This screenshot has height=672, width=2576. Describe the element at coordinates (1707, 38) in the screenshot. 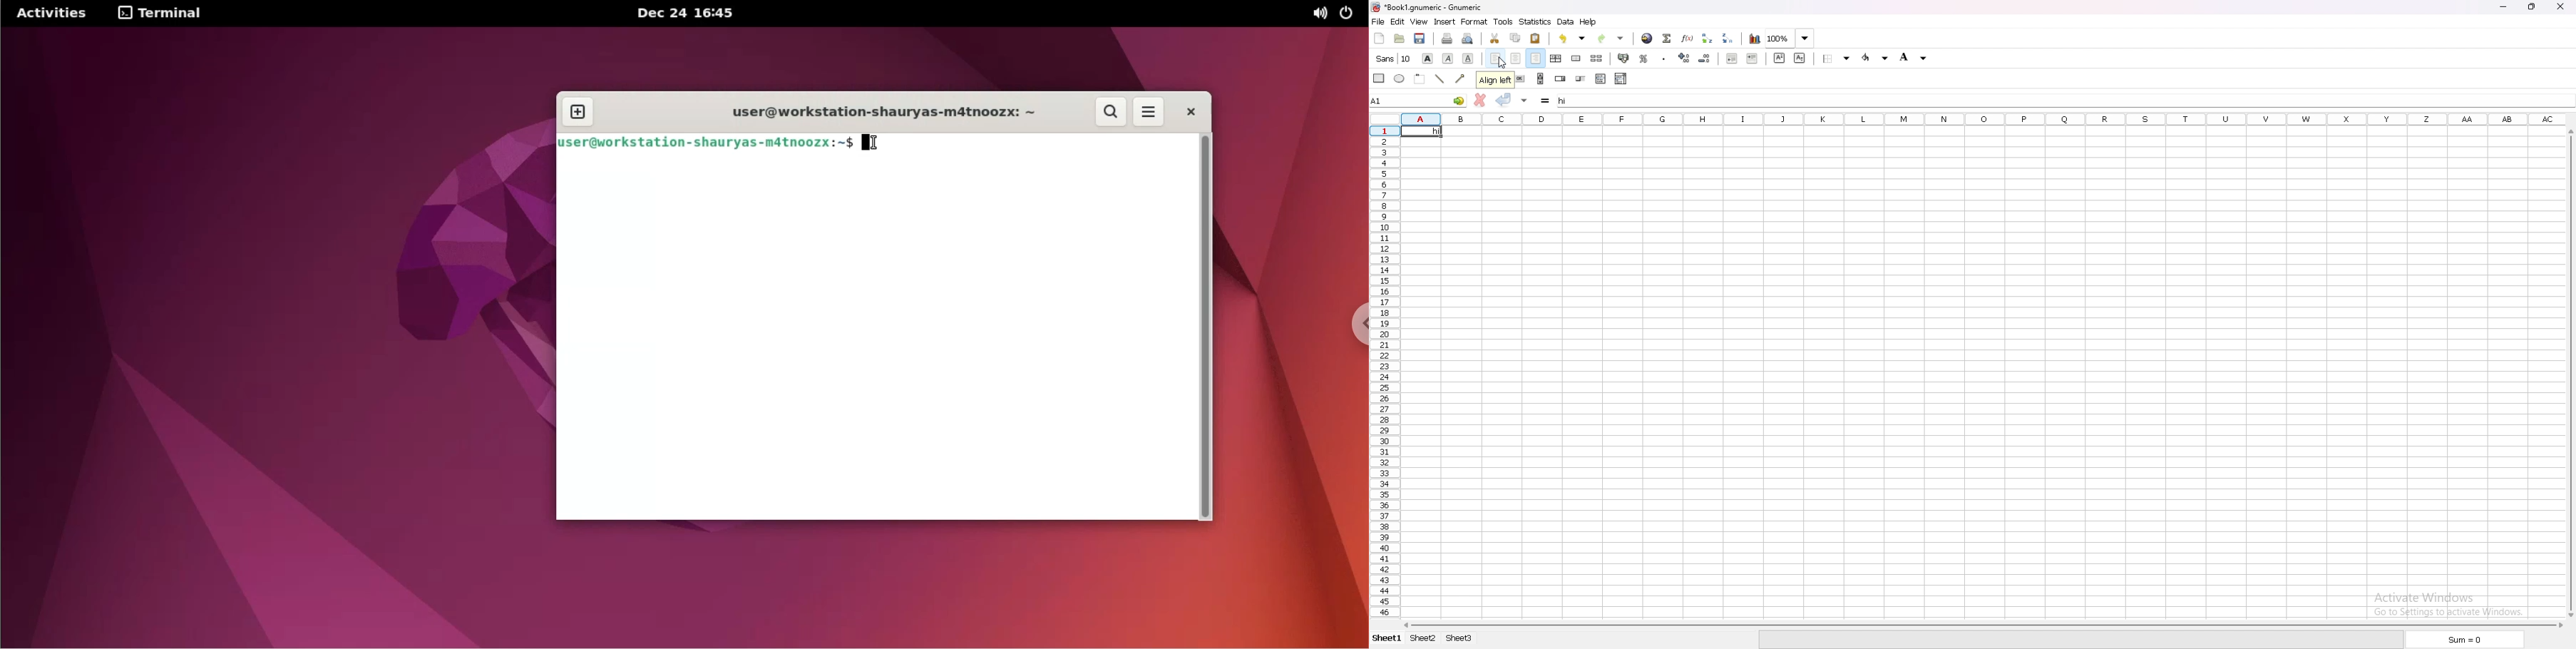

I see `sort ascending` at that location.